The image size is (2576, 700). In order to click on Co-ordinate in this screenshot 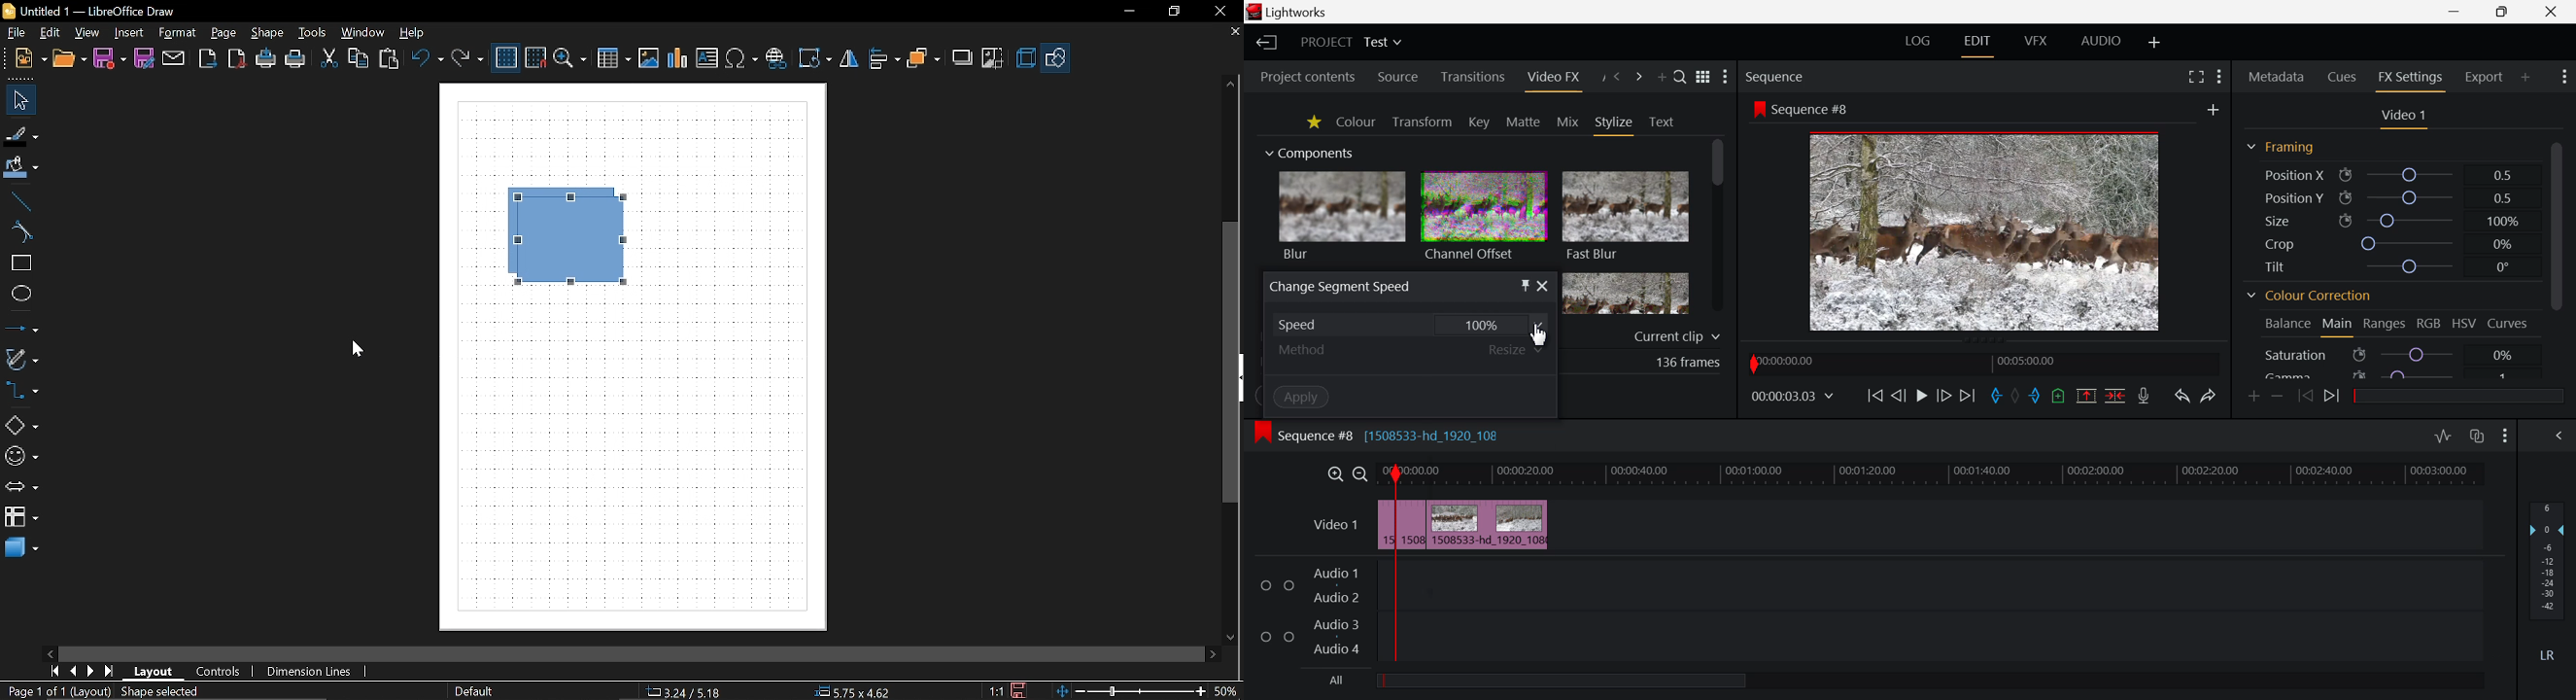, I will do `click(681, 692)`.